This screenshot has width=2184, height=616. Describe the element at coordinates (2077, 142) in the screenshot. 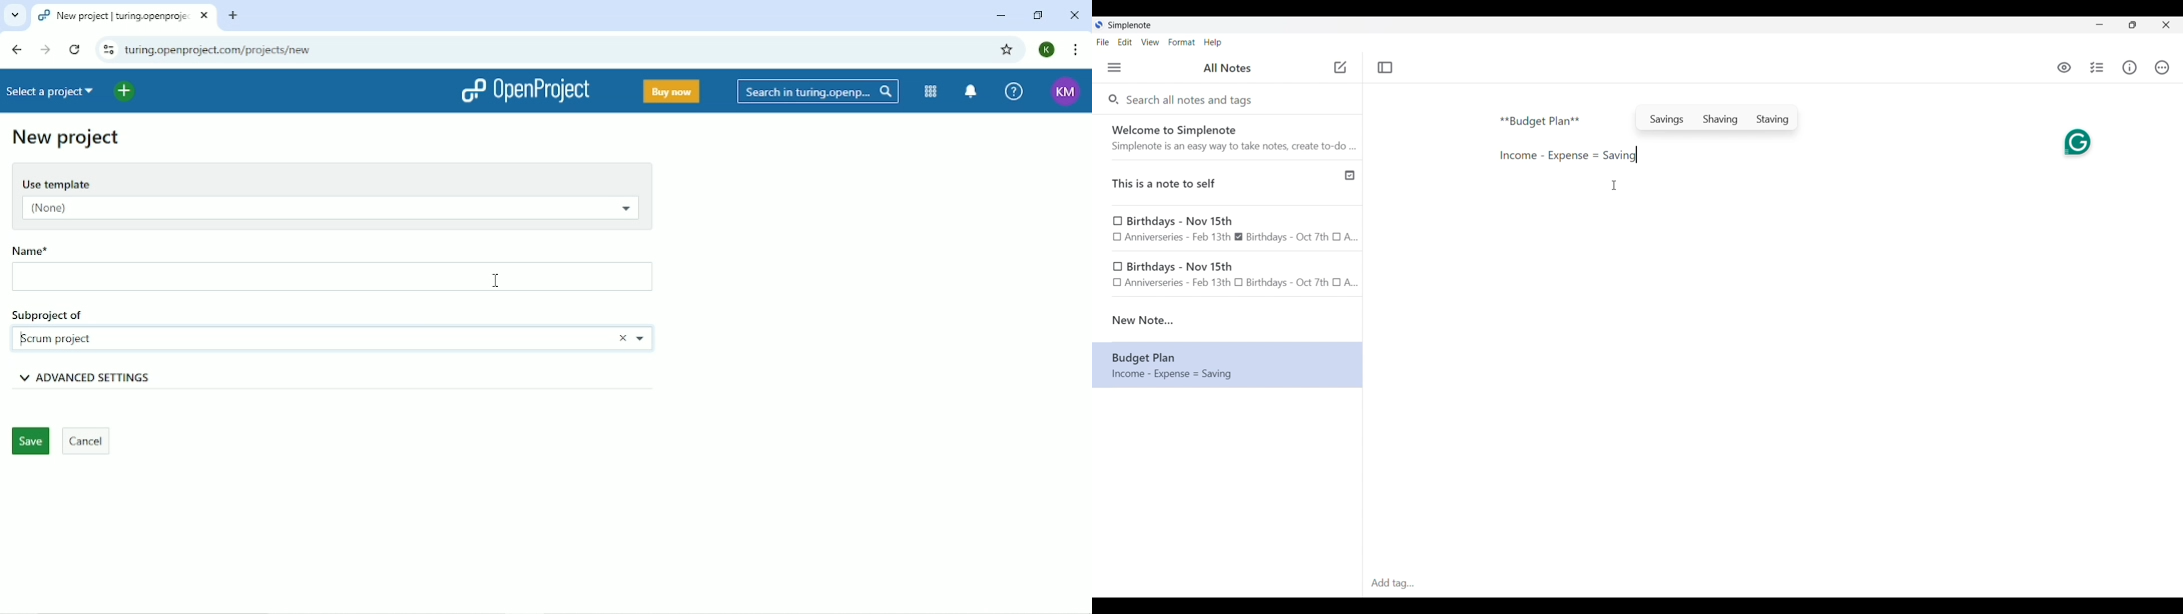

I see `Grammarly extension activated` at that location.